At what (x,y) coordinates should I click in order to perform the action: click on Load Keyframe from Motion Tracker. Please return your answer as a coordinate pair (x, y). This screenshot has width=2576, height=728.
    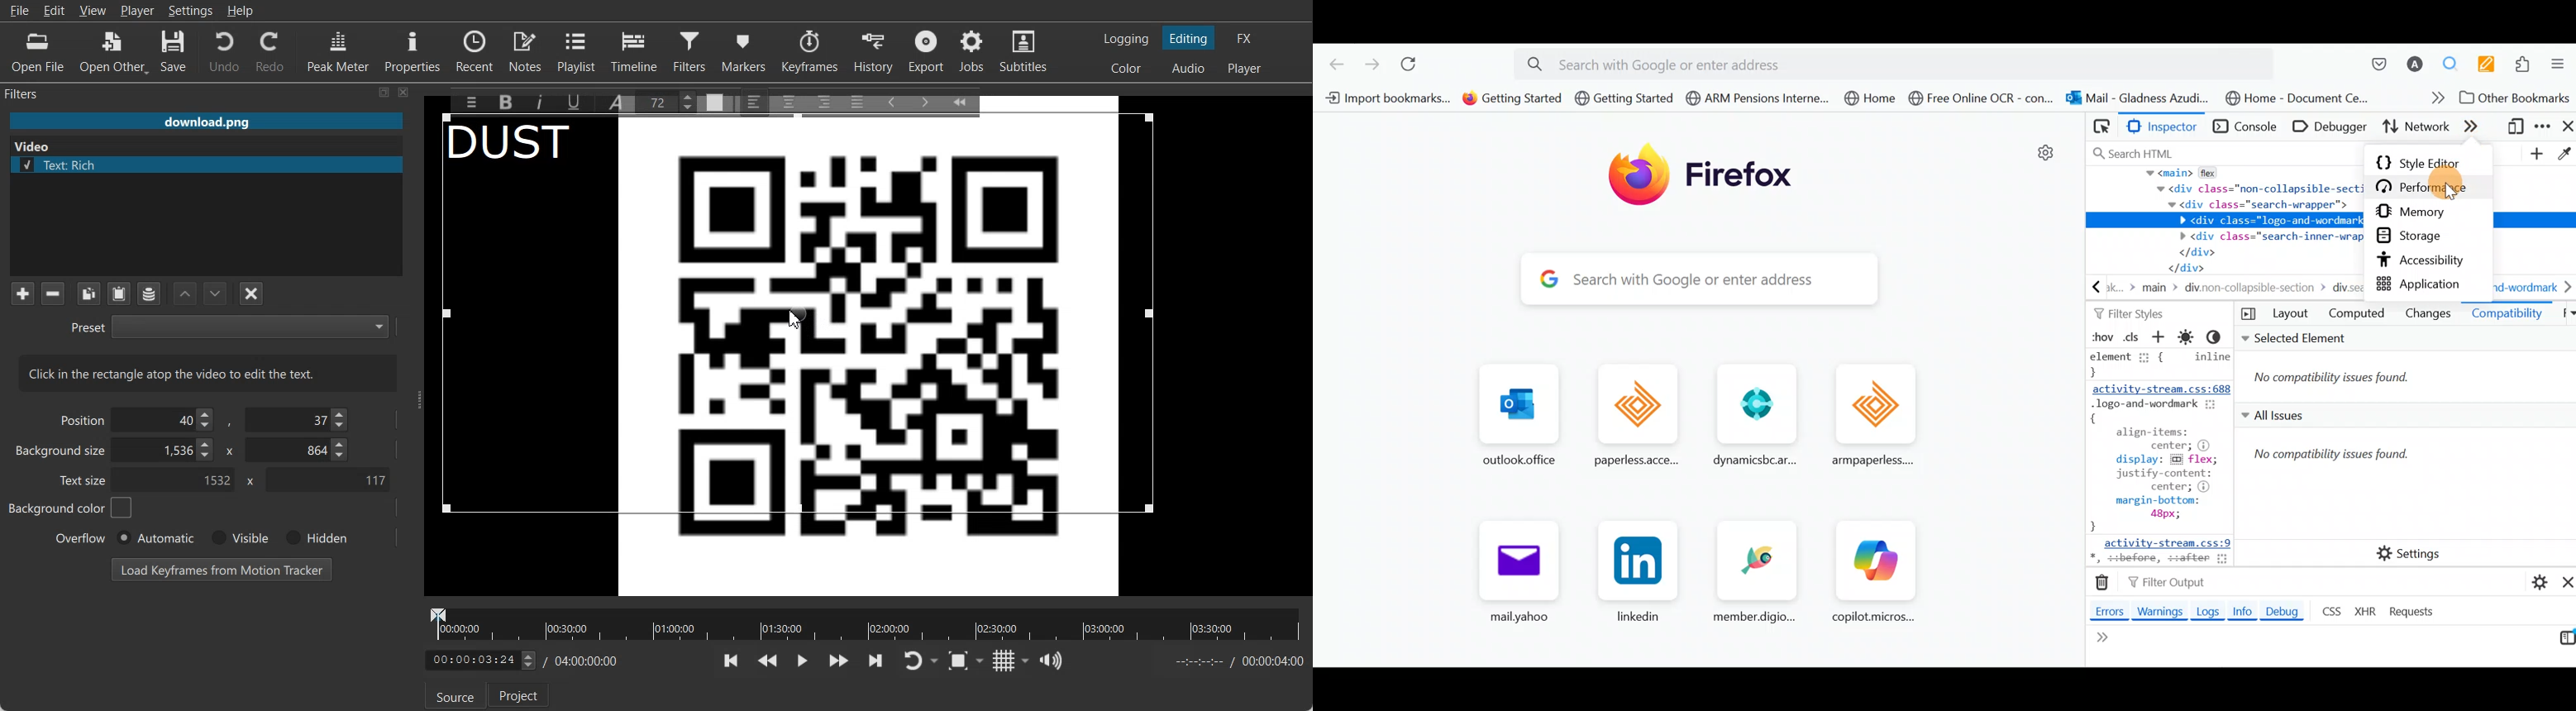
    Looking at the image, I should click on (222, 569).